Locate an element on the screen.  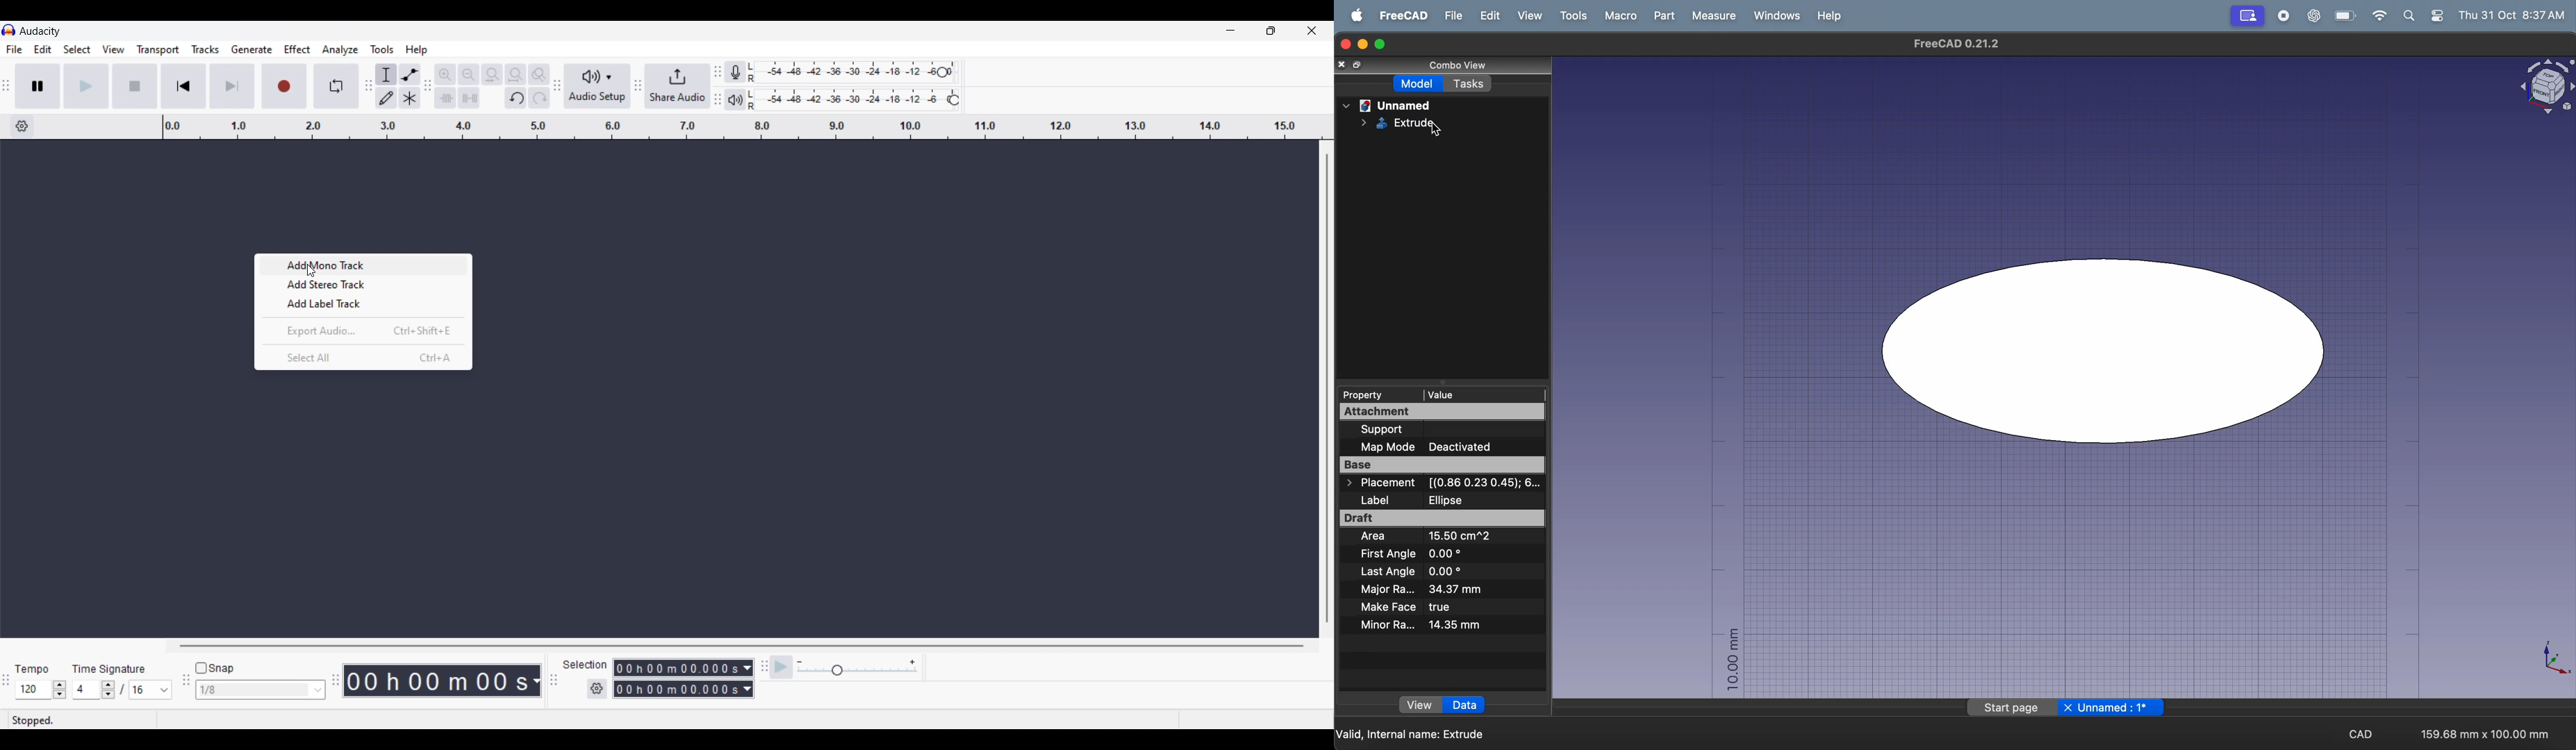
tools is located at coordinates (1570, 16).